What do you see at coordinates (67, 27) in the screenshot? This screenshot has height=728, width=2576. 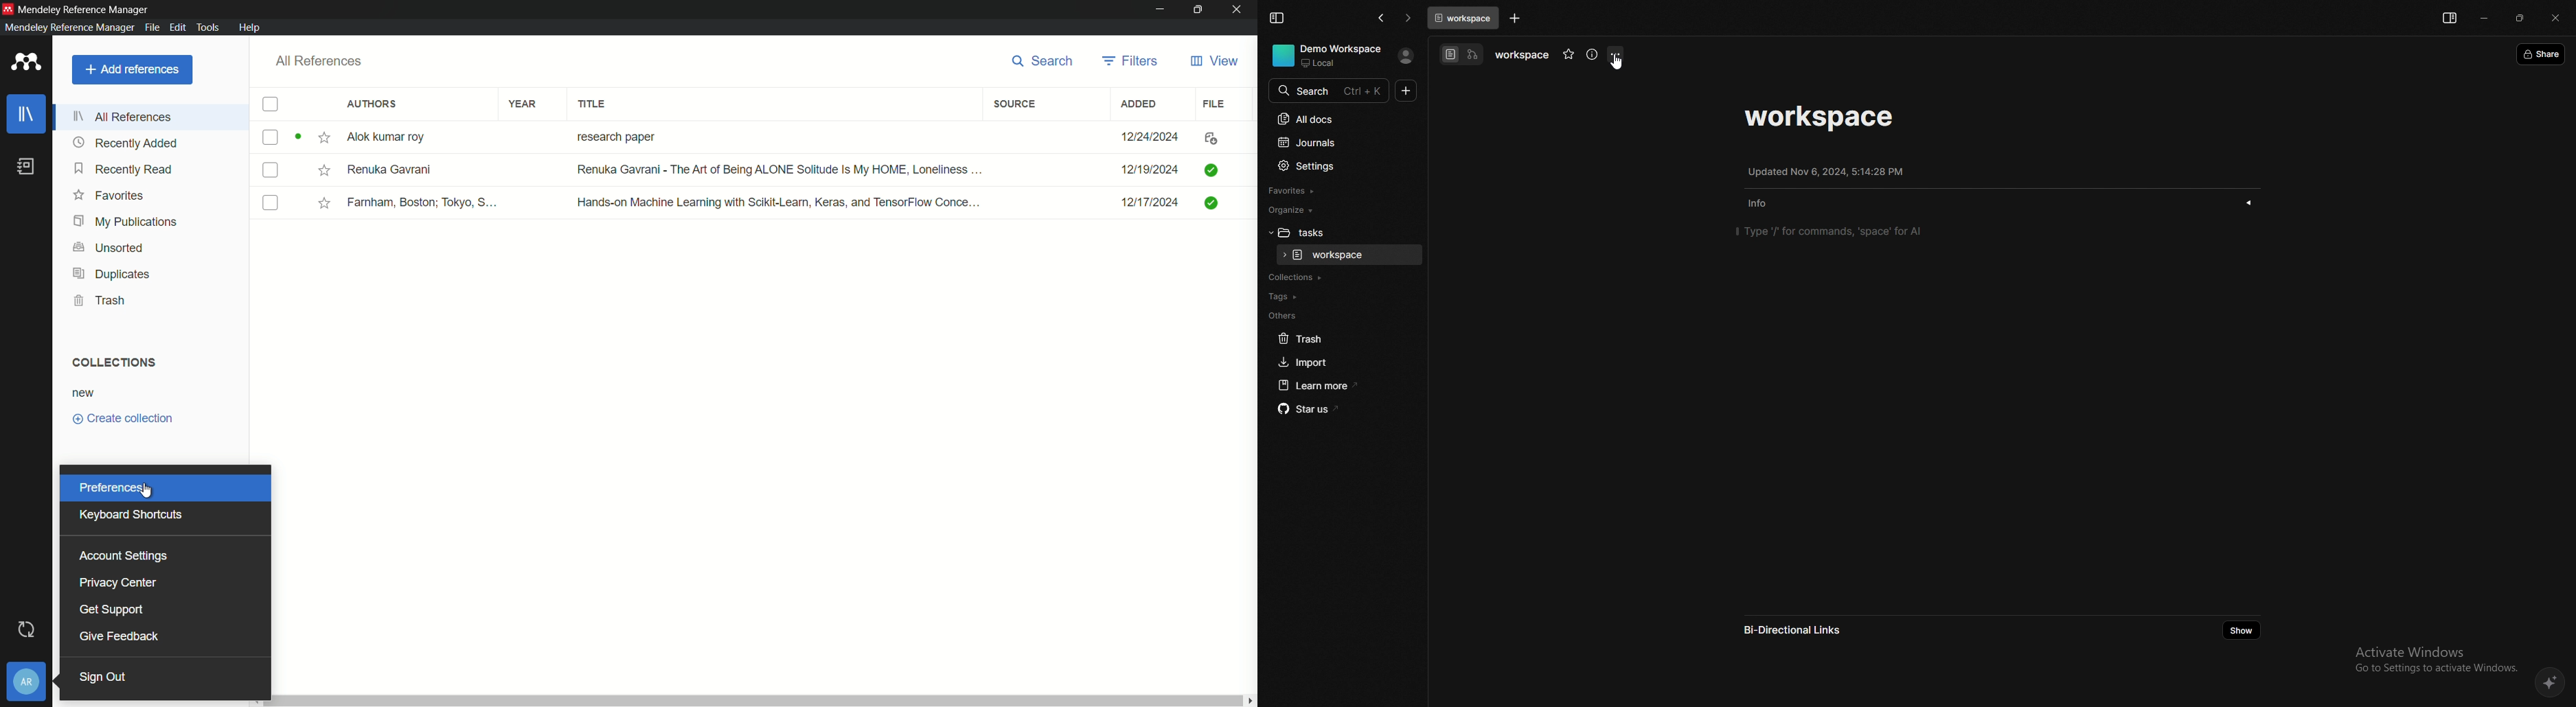 I see `mendeley reference manager` at bounding box center [67, 27].